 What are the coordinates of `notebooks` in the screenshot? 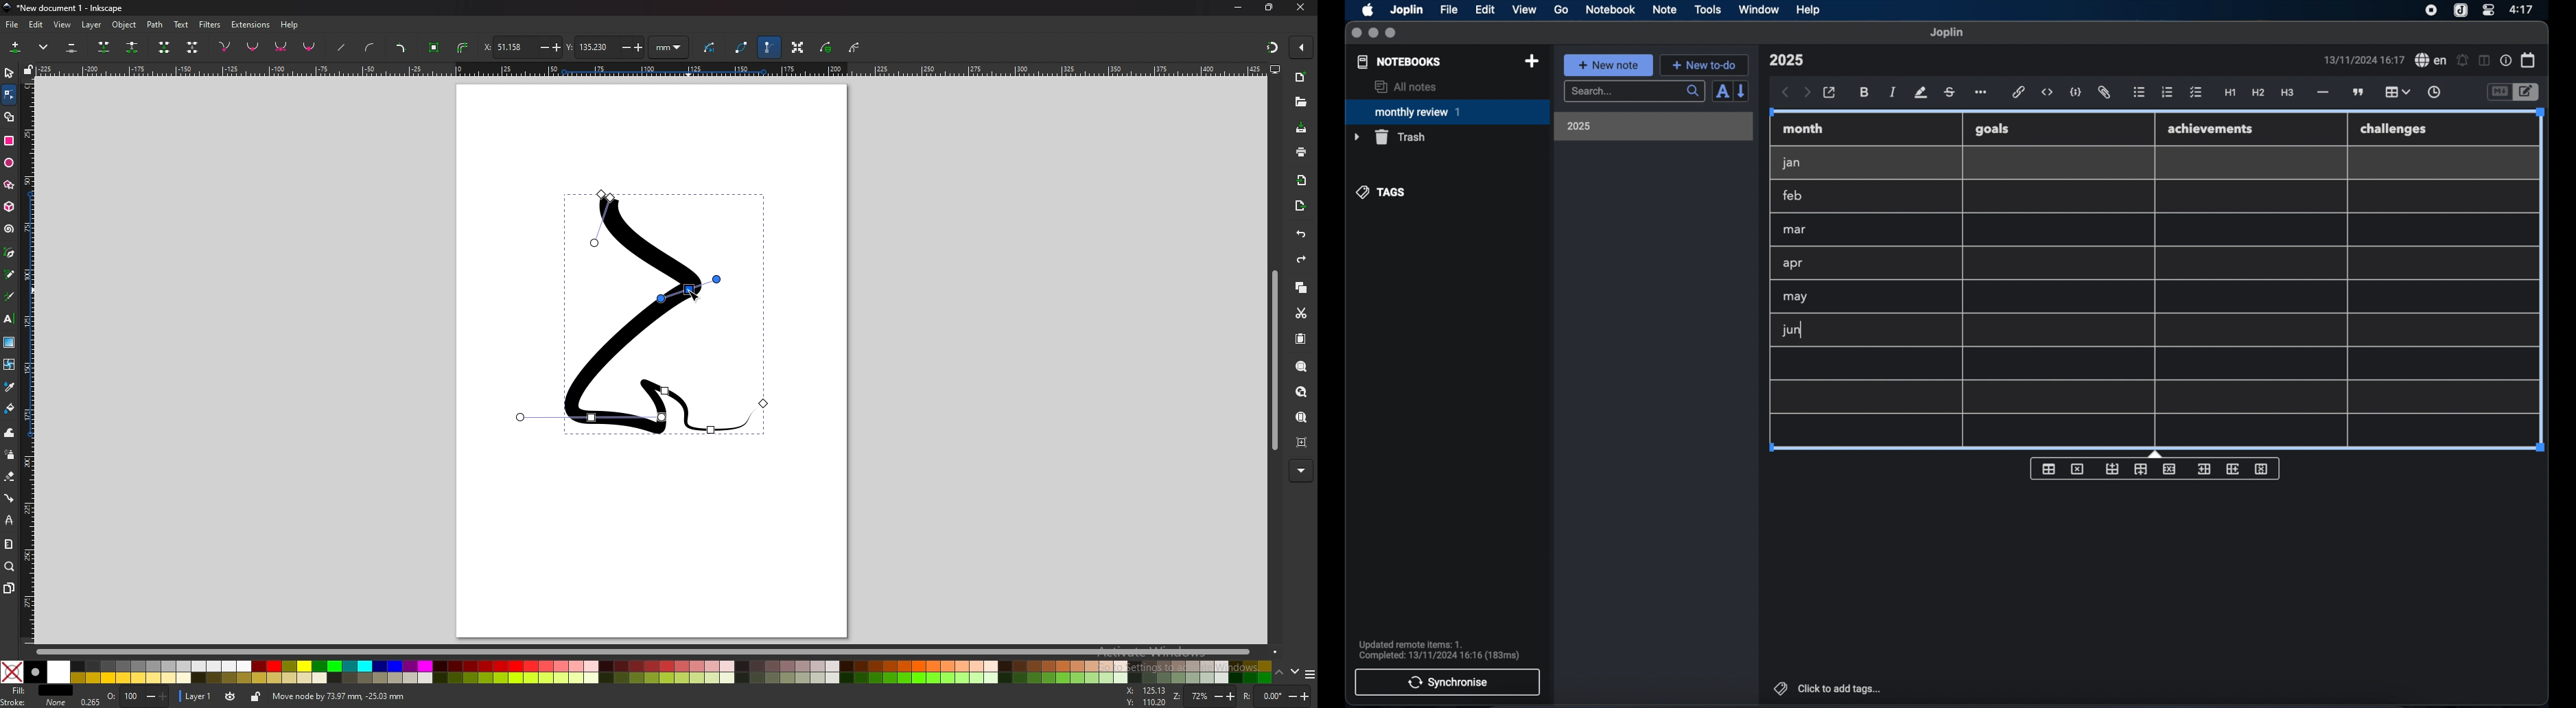 It's located at (1399, 62).